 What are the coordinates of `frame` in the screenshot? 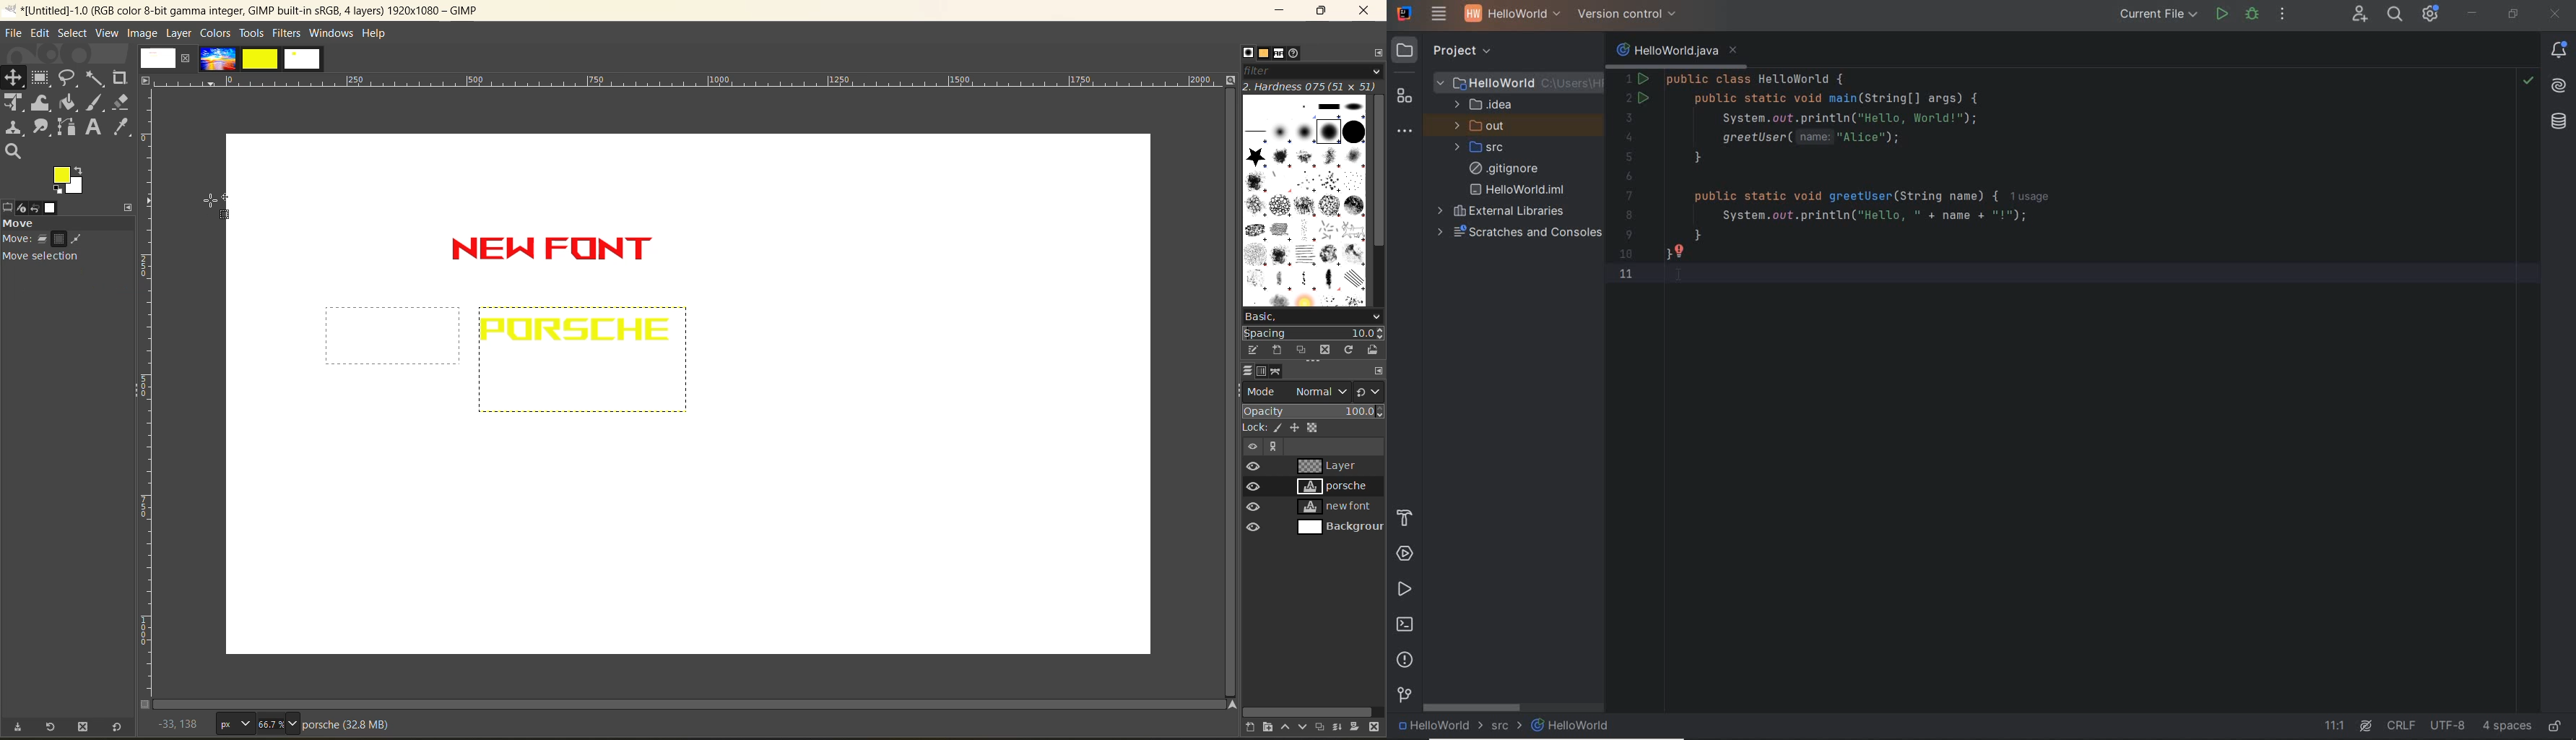 It's located at (42, 79).